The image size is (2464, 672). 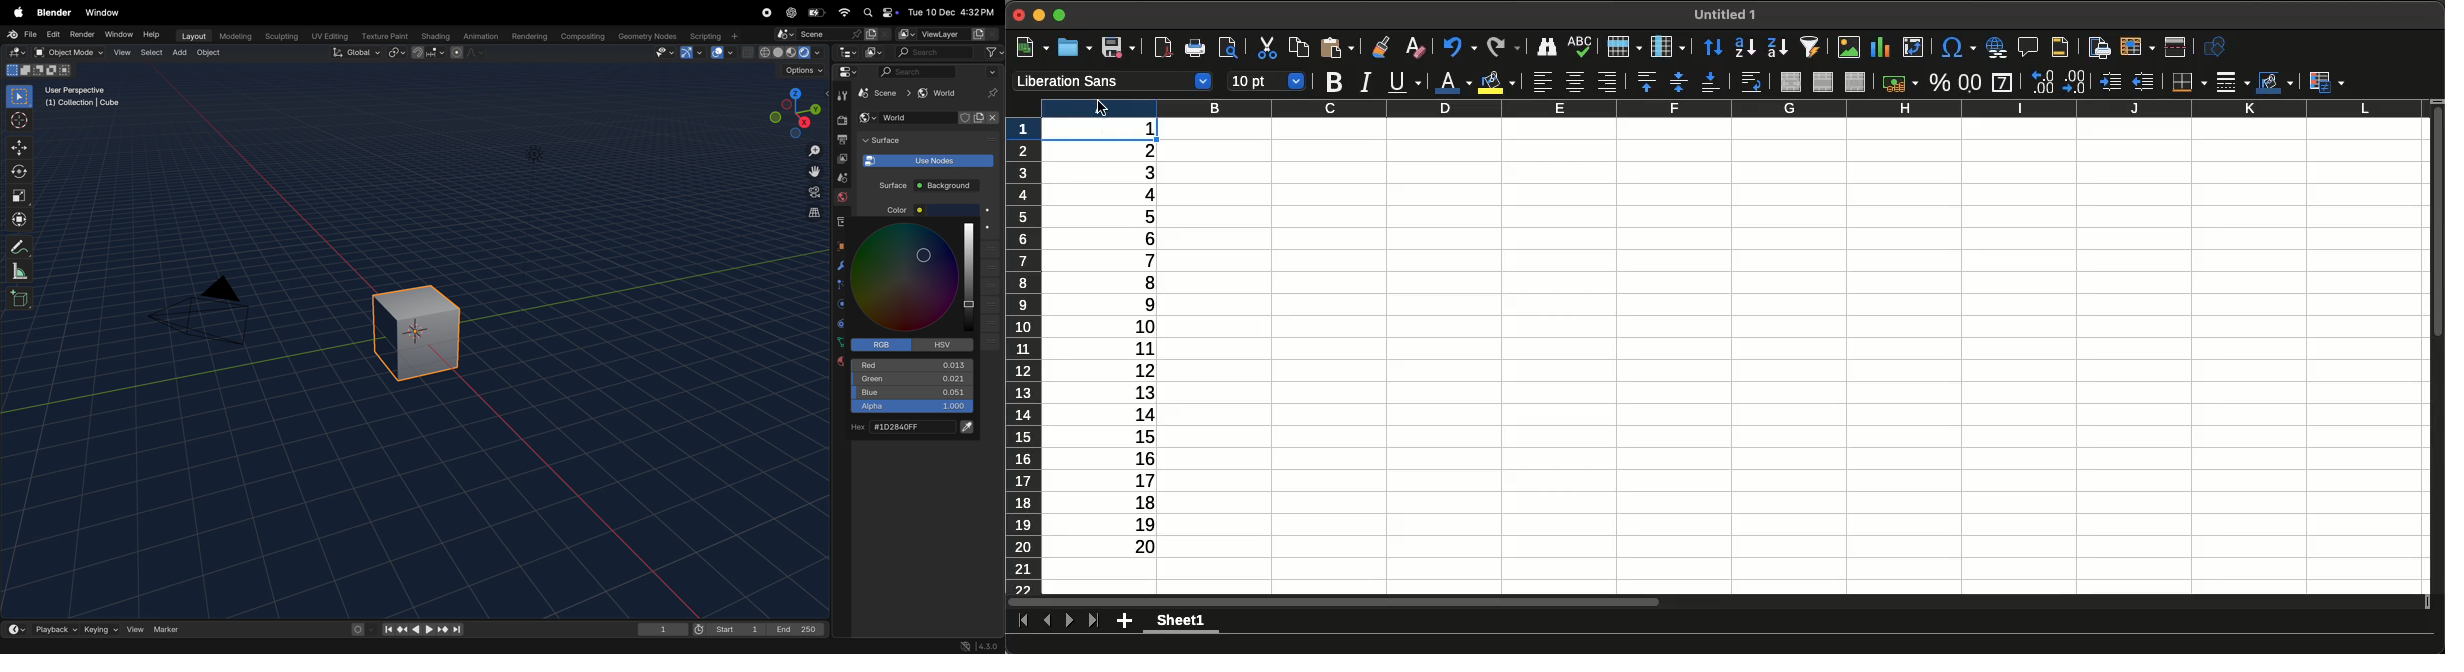 What do you see at coordinates (1823, 82) in the screenshot?
I see `Merge cells` at bounding box center [1823, 82].